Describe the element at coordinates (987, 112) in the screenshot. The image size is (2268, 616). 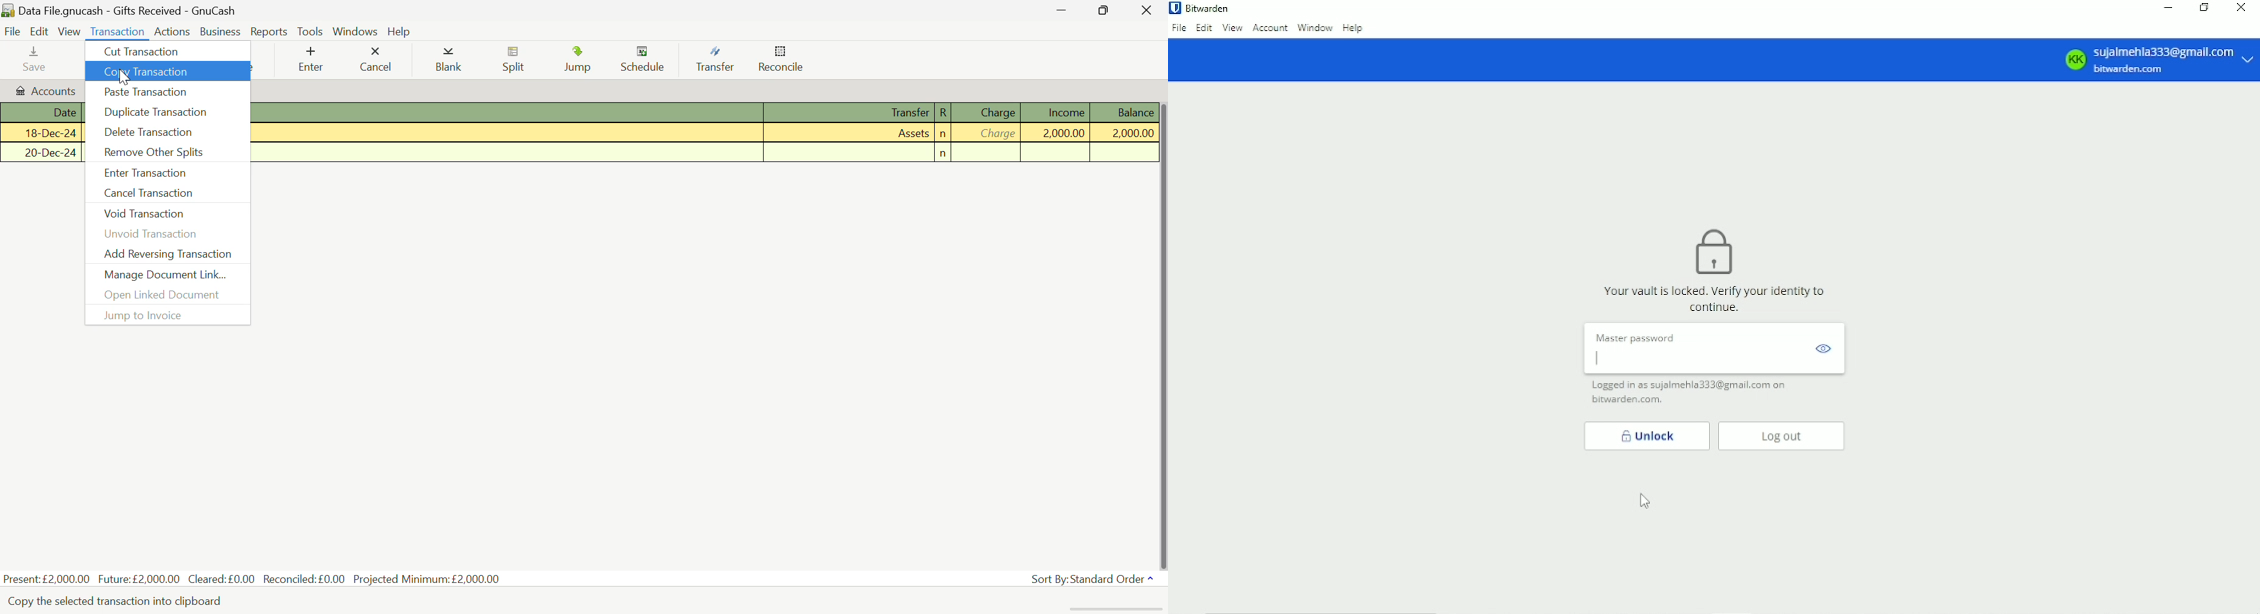
I see `Charge` at that location.